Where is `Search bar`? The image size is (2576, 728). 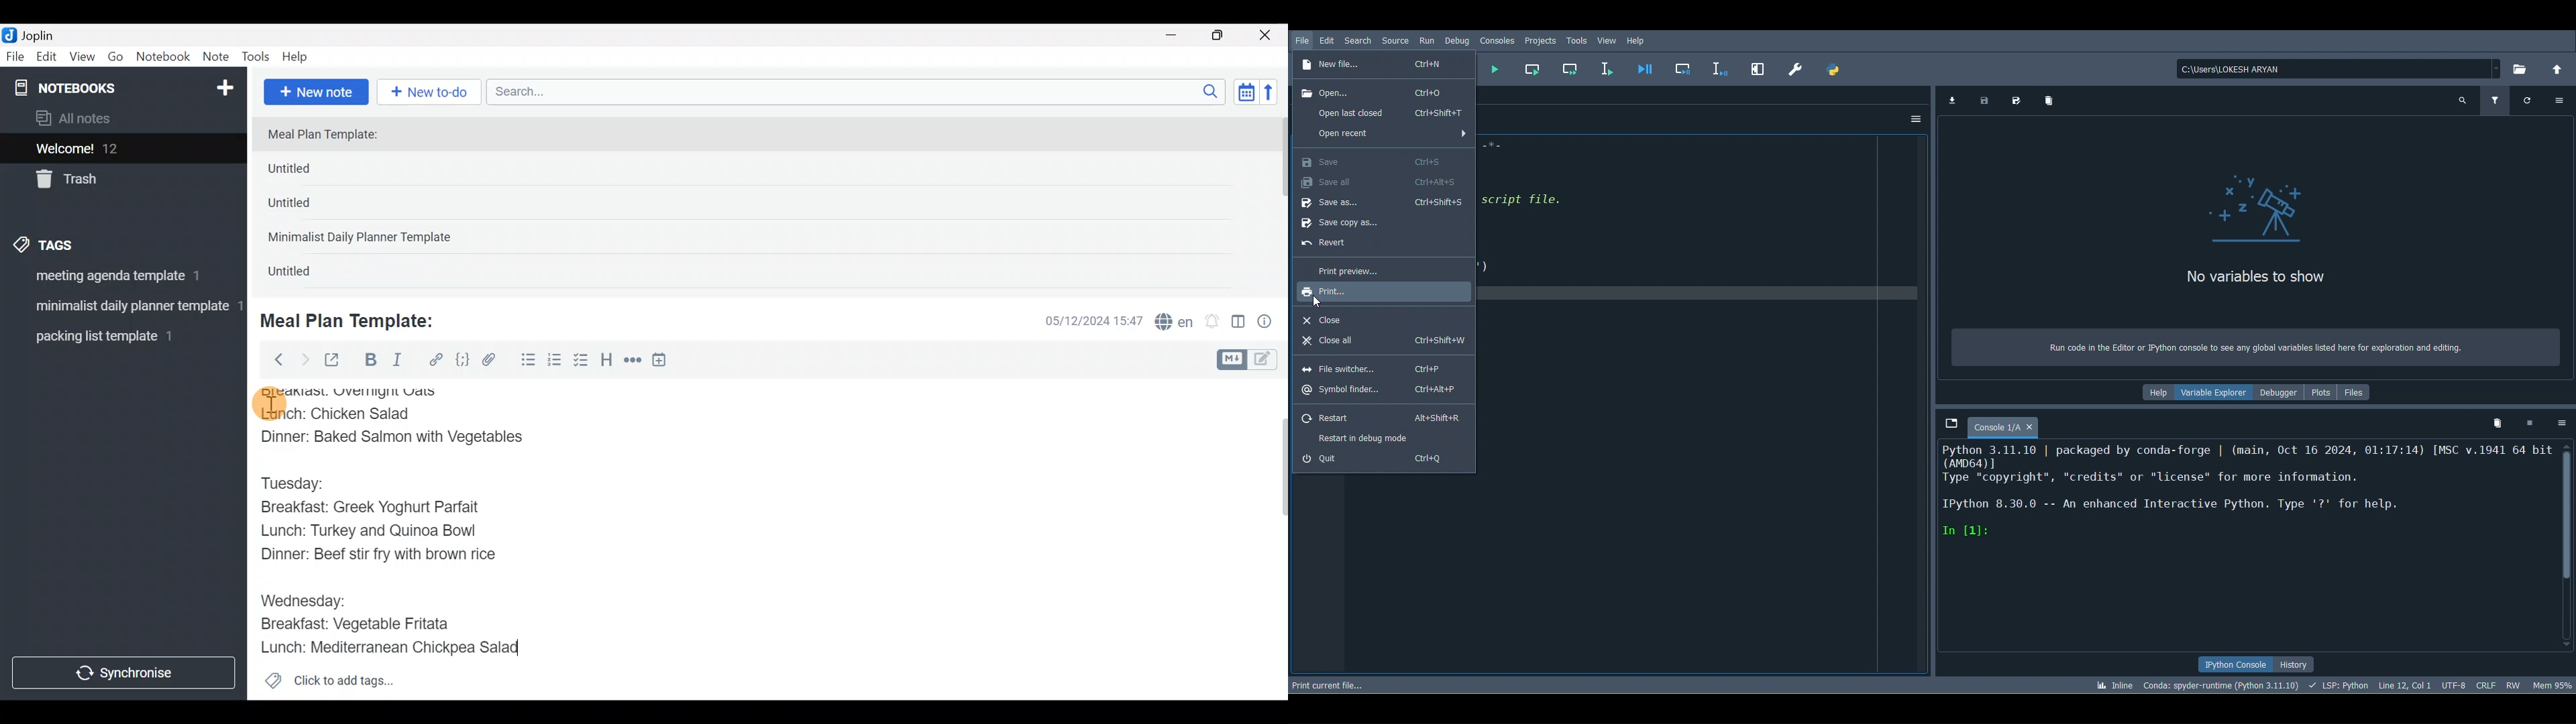
Search bar is located at coordinates (859, 90).